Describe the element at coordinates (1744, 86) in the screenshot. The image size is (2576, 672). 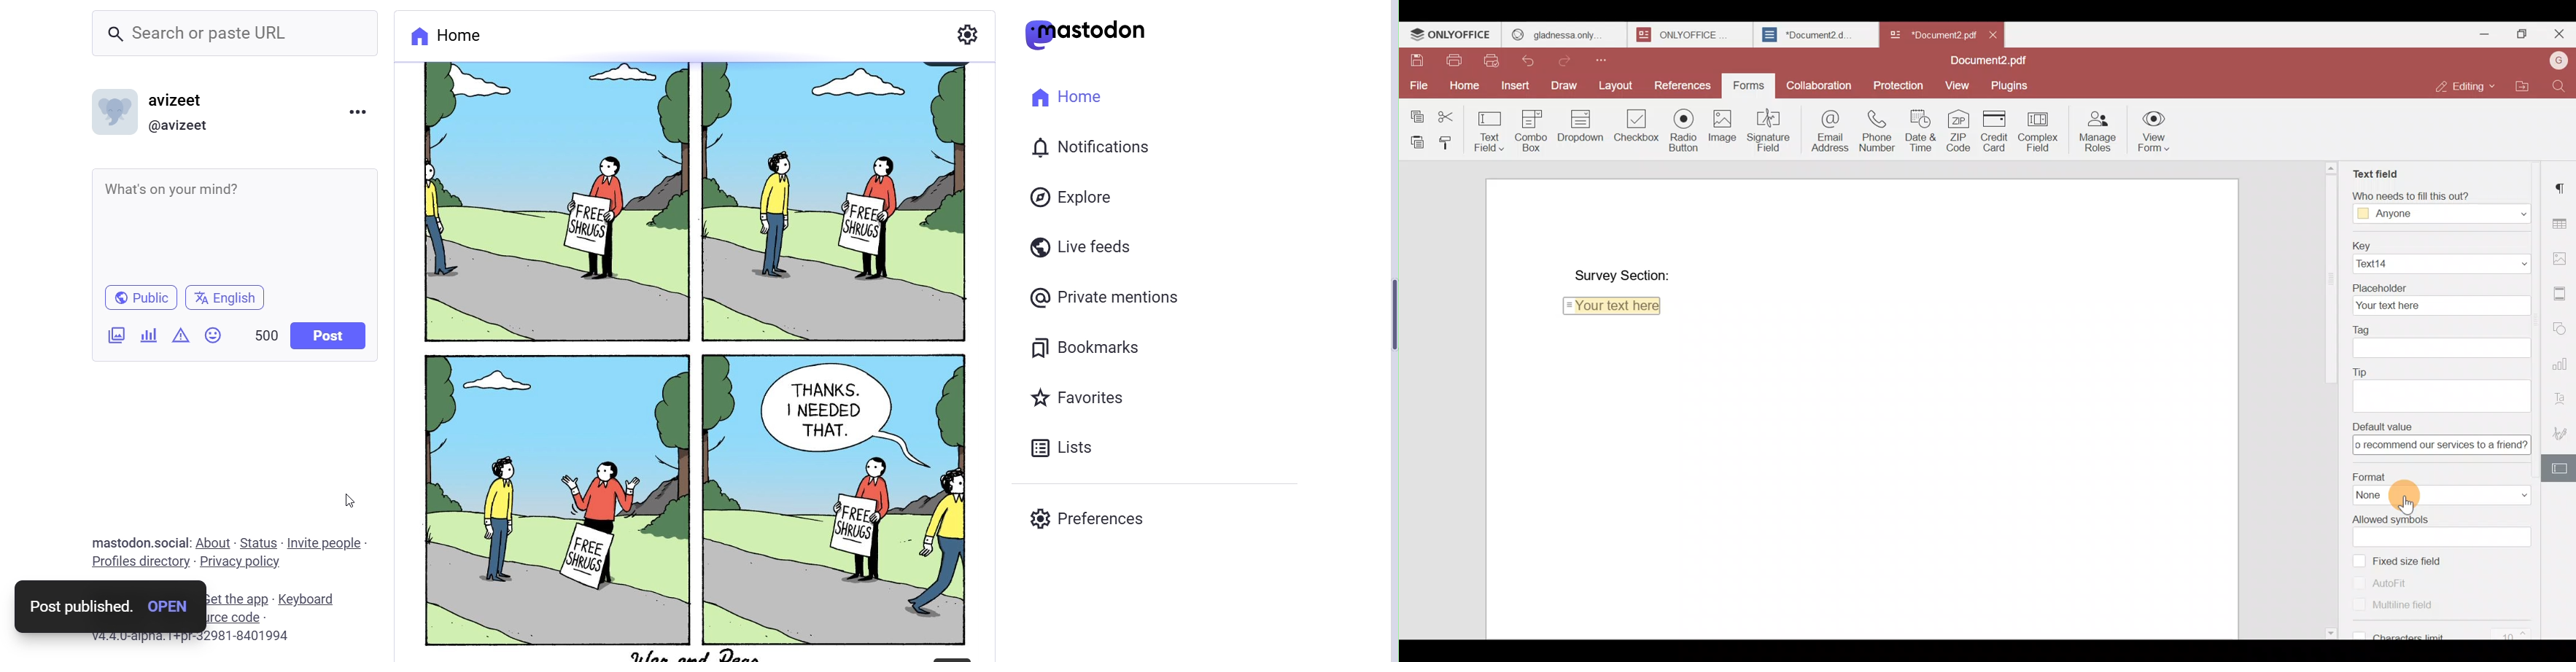
I see `Forms` at that location.